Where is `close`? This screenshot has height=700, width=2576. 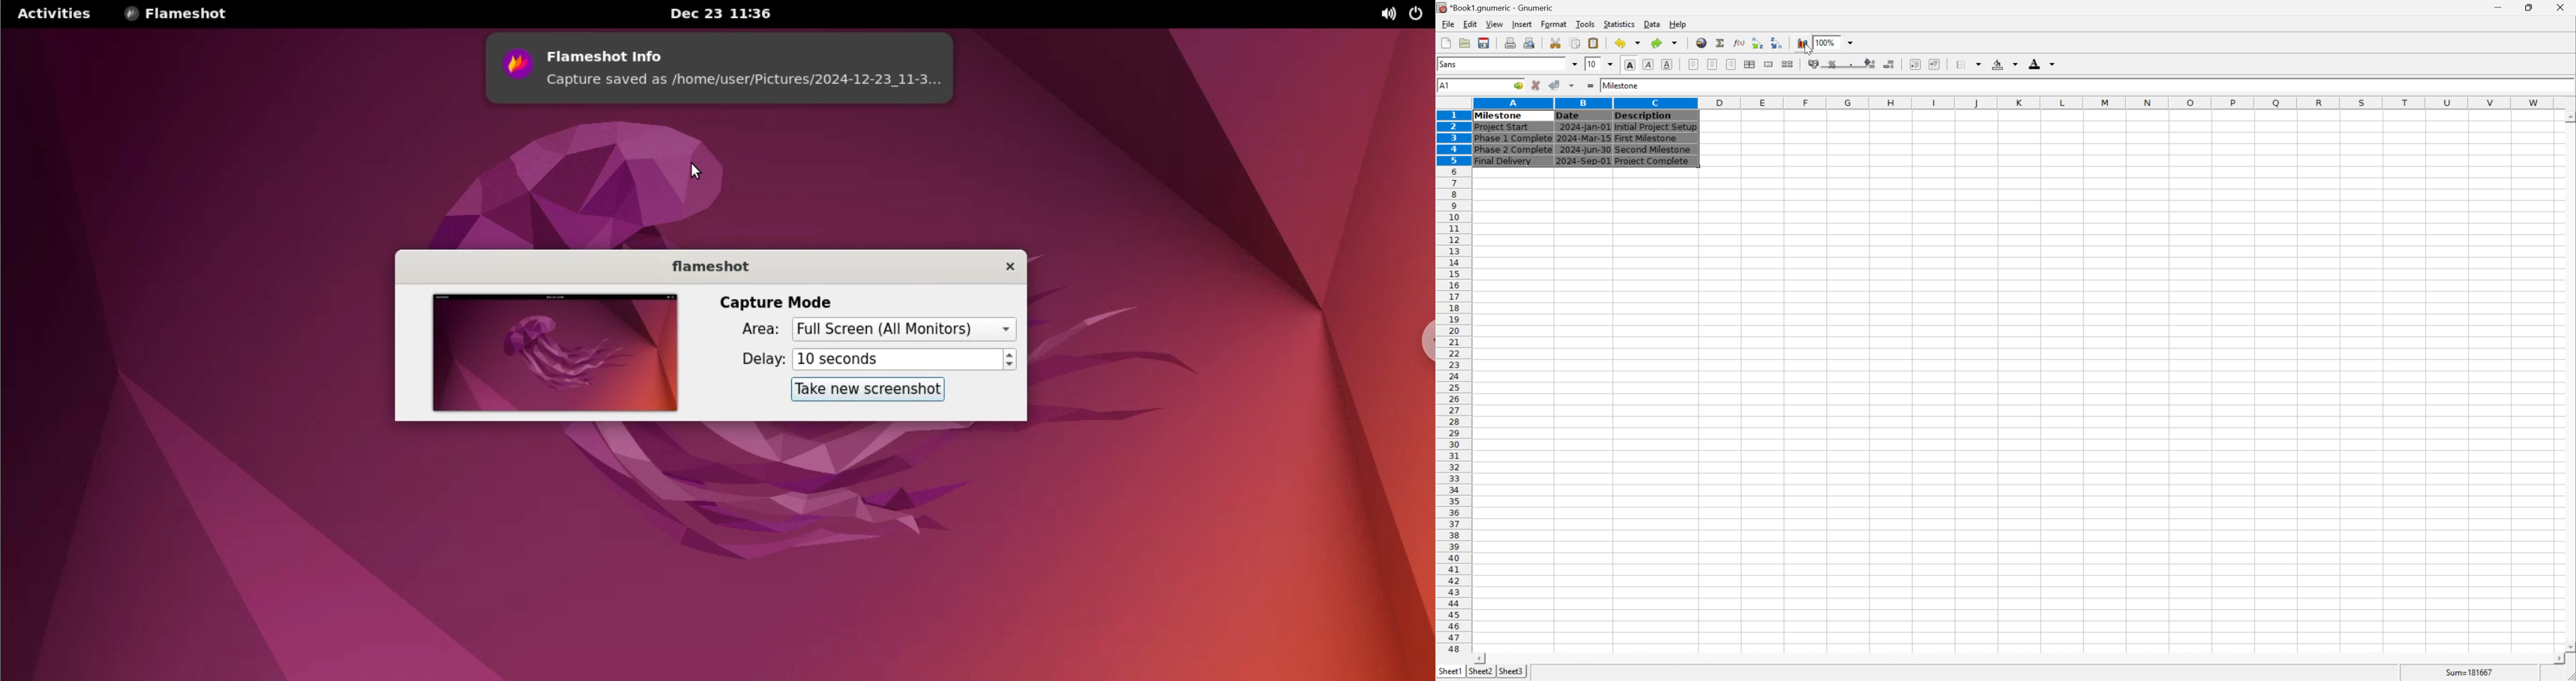
close is located at coordinates (2562, 6).